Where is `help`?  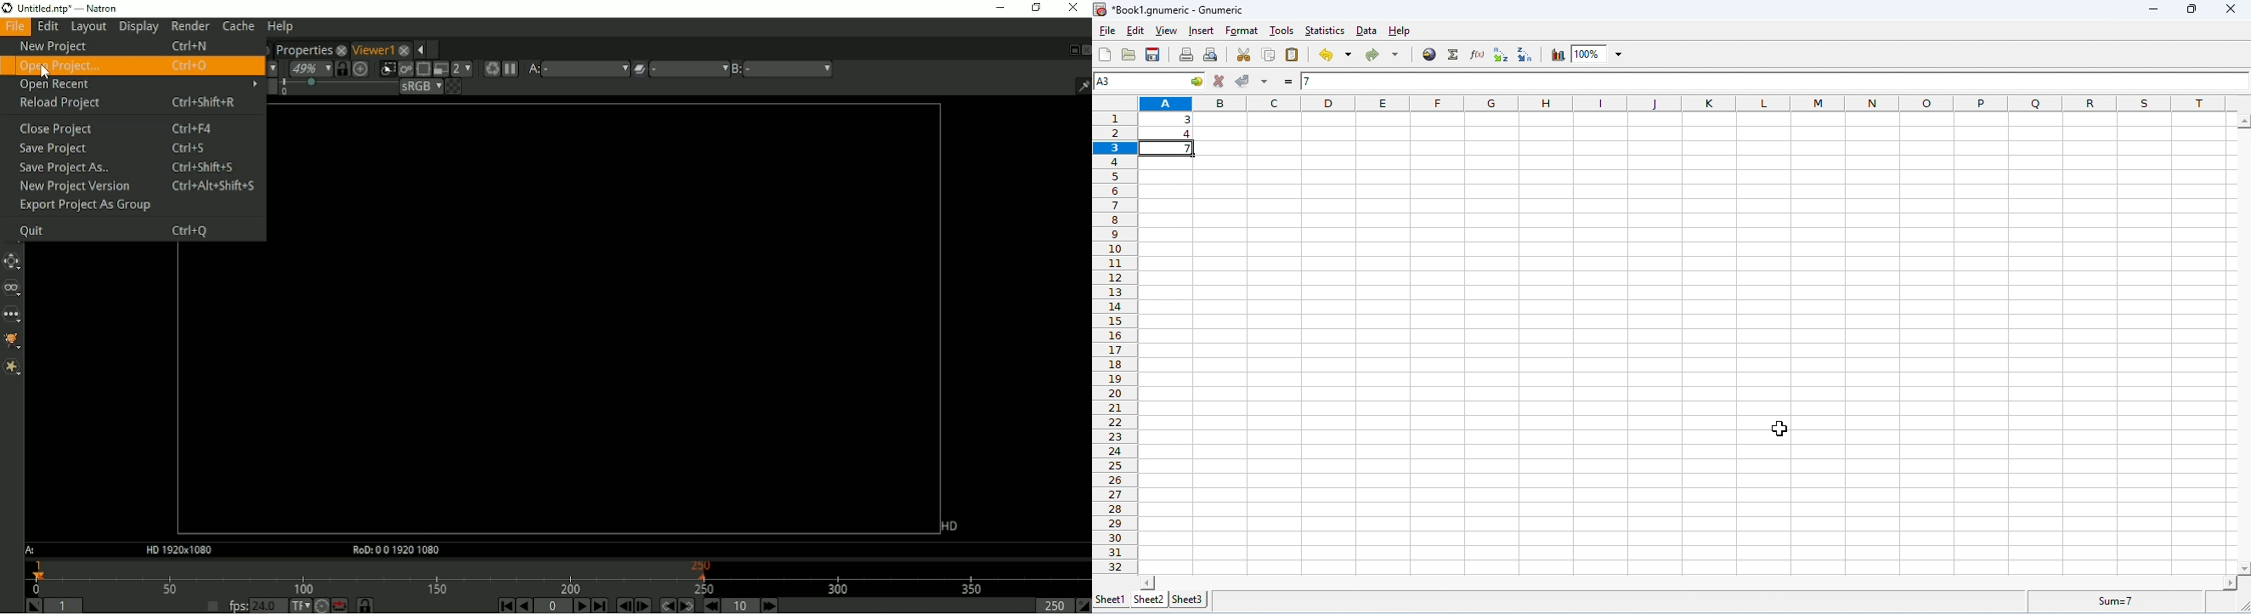
help is located at coordinates (1401, 31).